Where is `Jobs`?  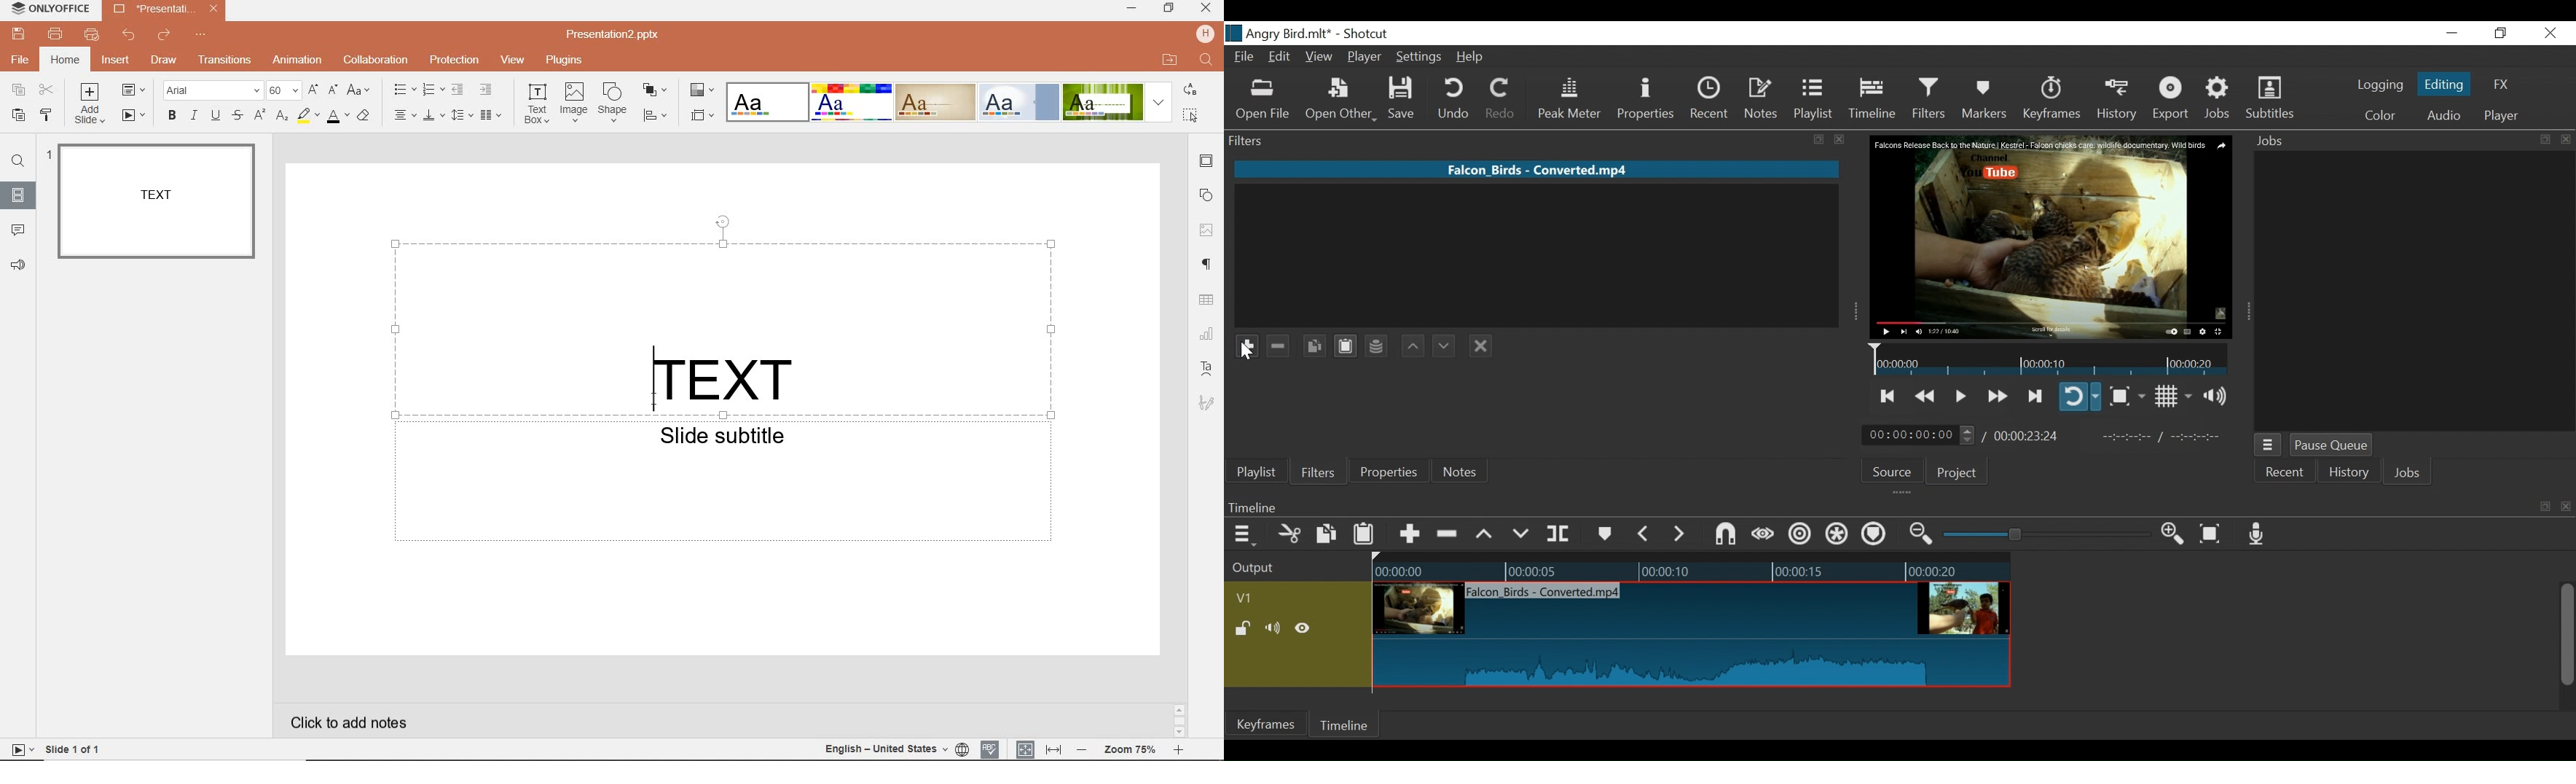 Jobs is located at coordinates (2218, 99).